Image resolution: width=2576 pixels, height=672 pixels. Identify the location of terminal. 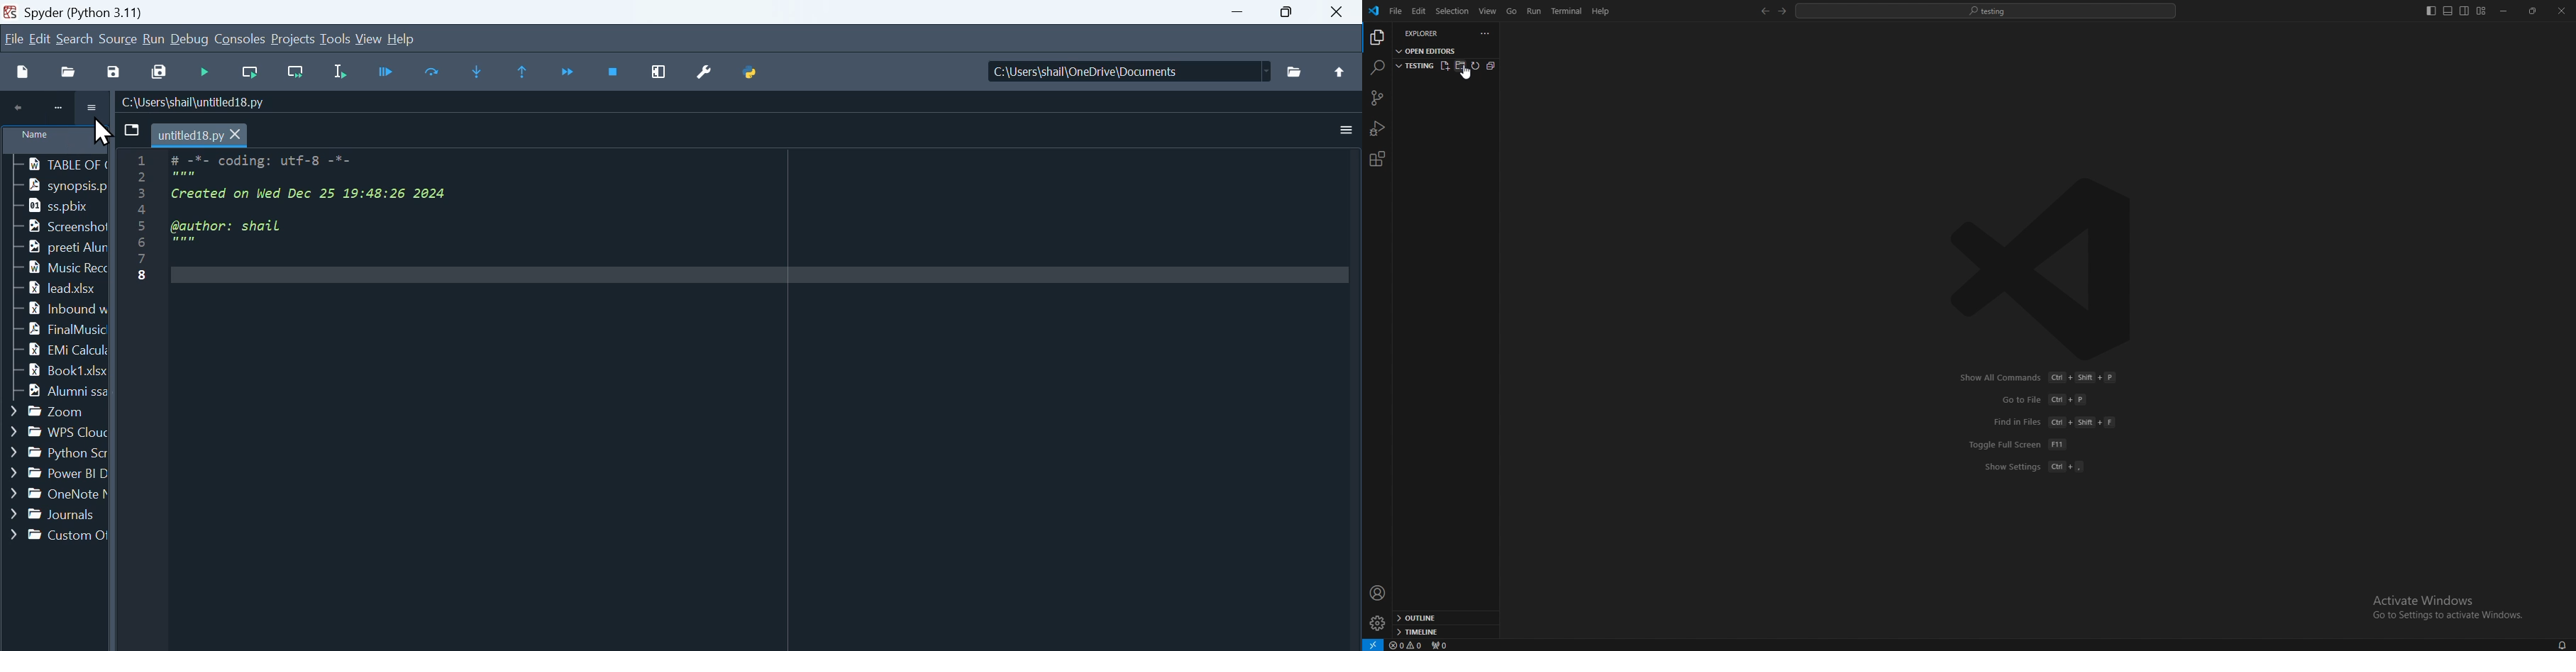
(1569, 11).